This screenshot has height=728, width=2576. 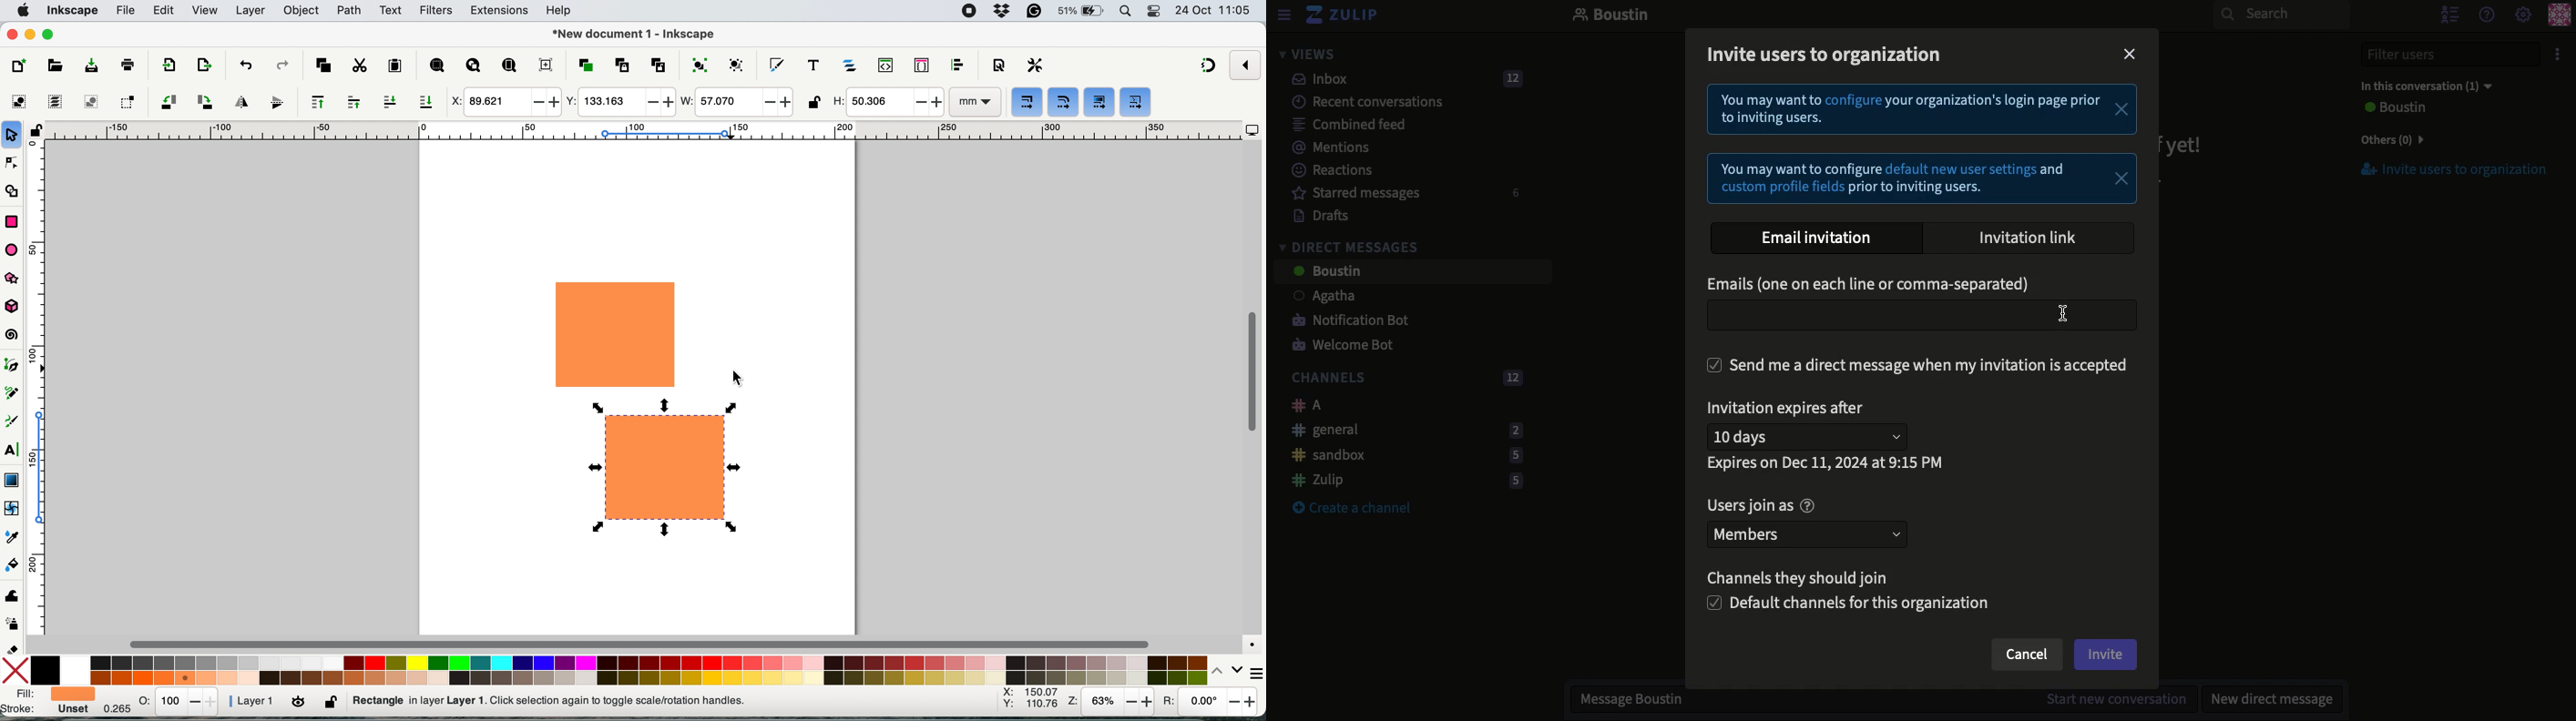 What do you see at coordinates (353, 102) in the screenshot?
I see `raise selection one step` at bounding box center [353, 102].